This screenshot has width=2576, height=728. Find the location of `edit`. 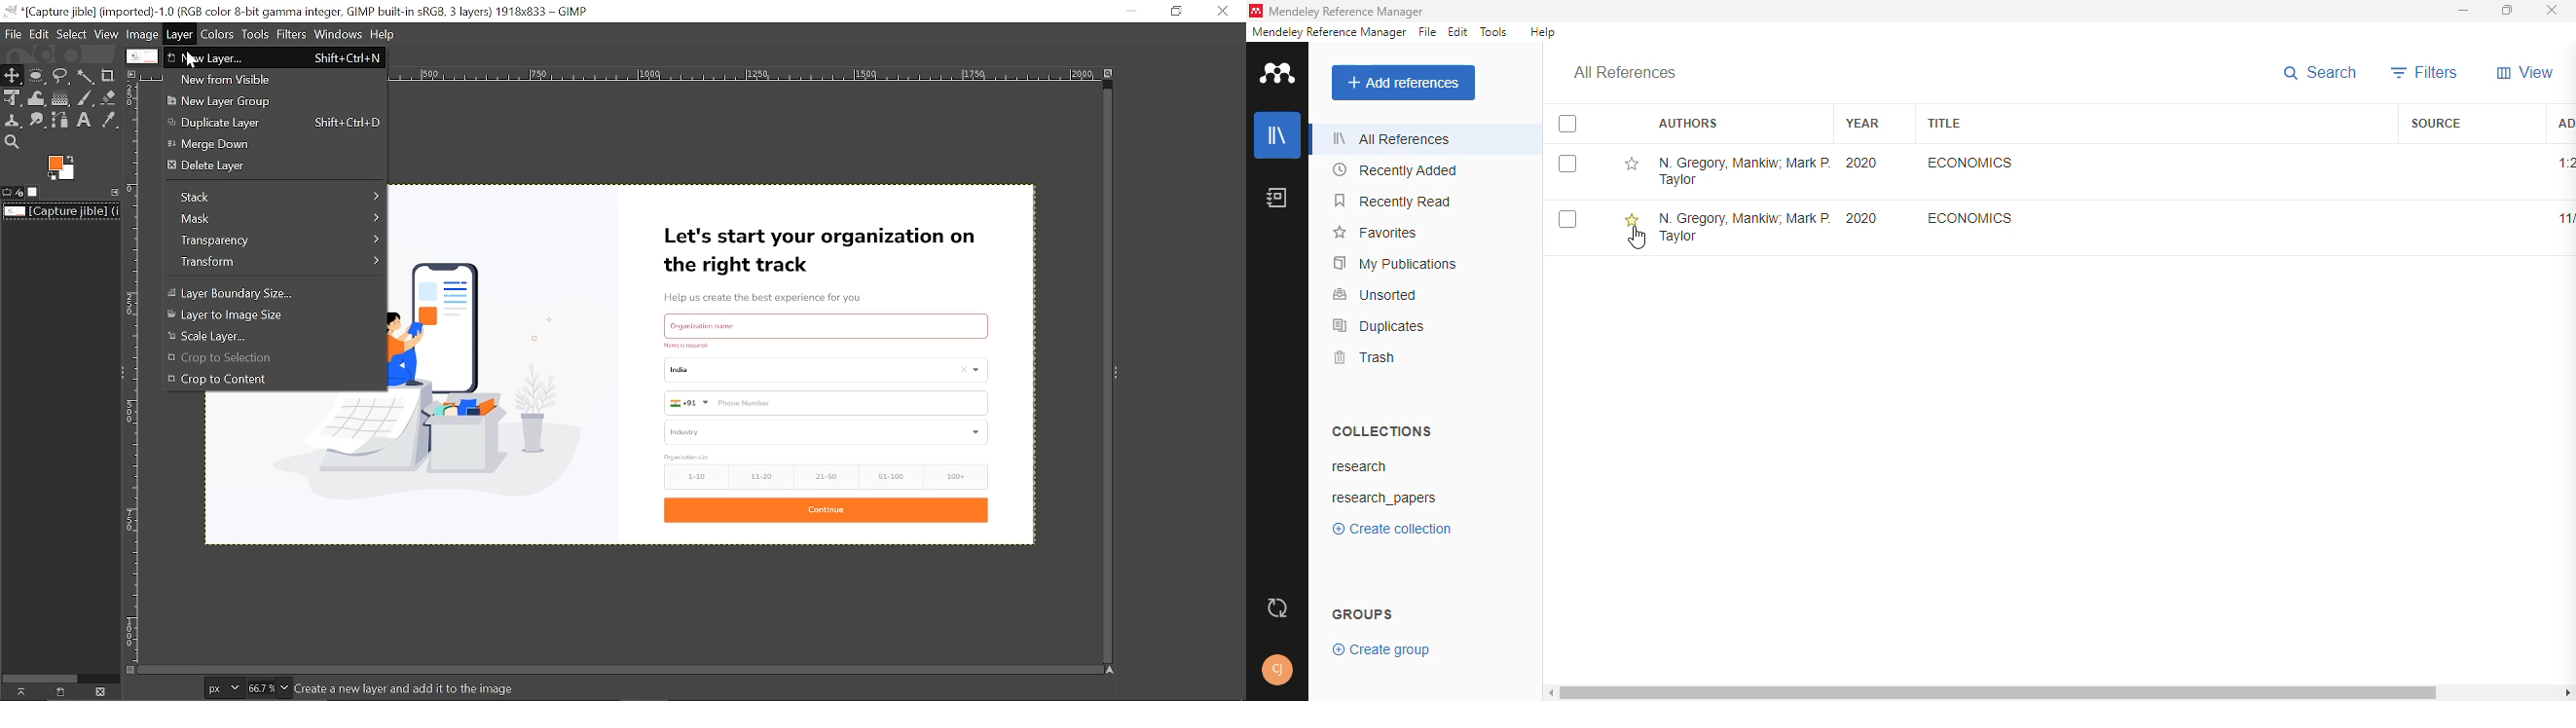

edit is located at coordinates (1459, 32).